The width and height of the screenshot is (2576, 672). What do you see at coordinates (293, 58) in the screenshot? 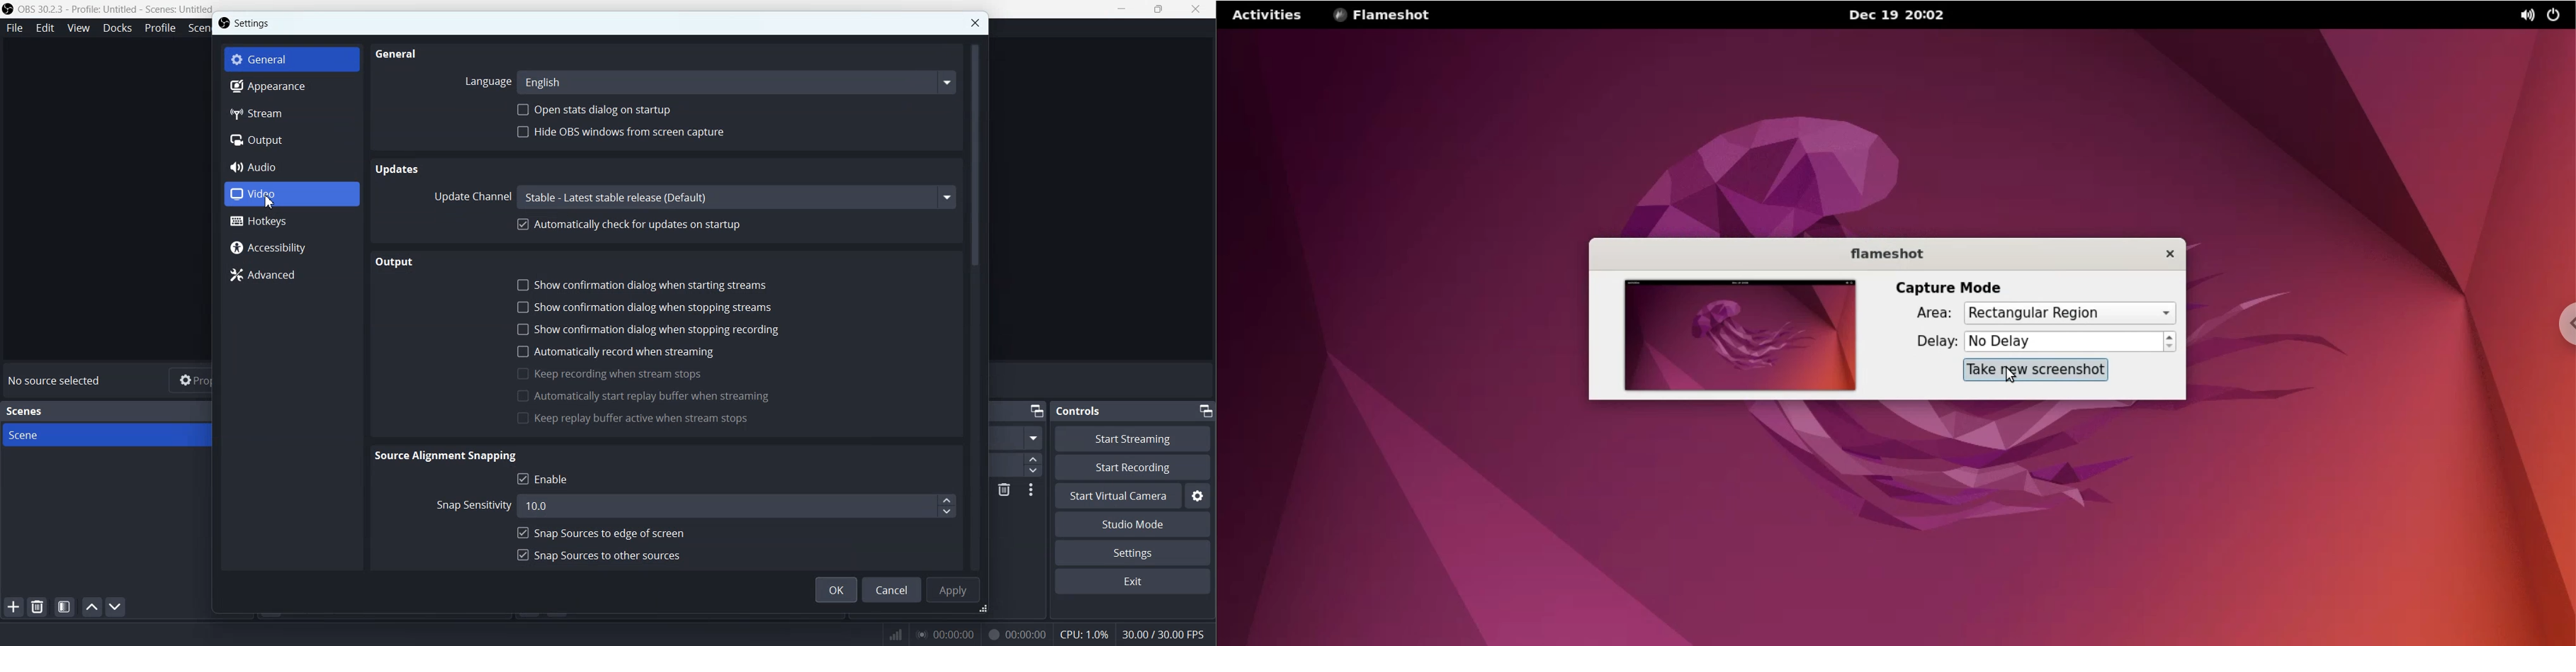
I see `General` at bounding box center [293, 58].